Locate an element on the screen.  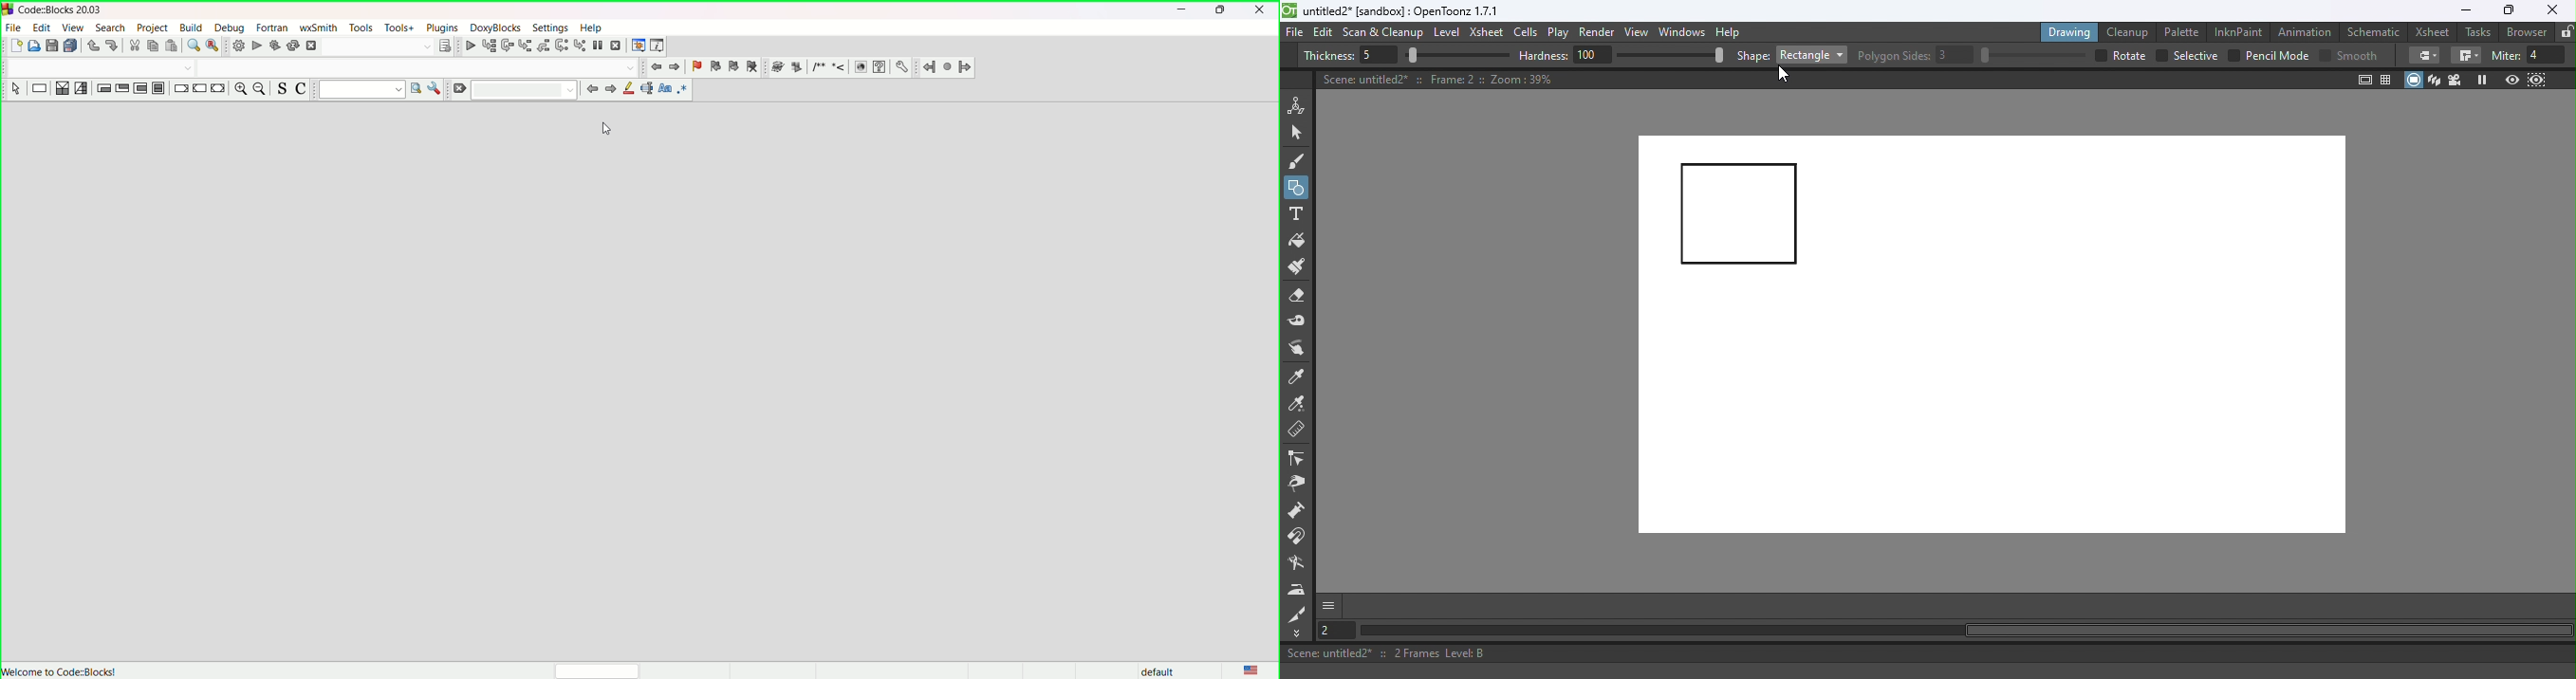
Border corners is located at coordinates (2466, 56).